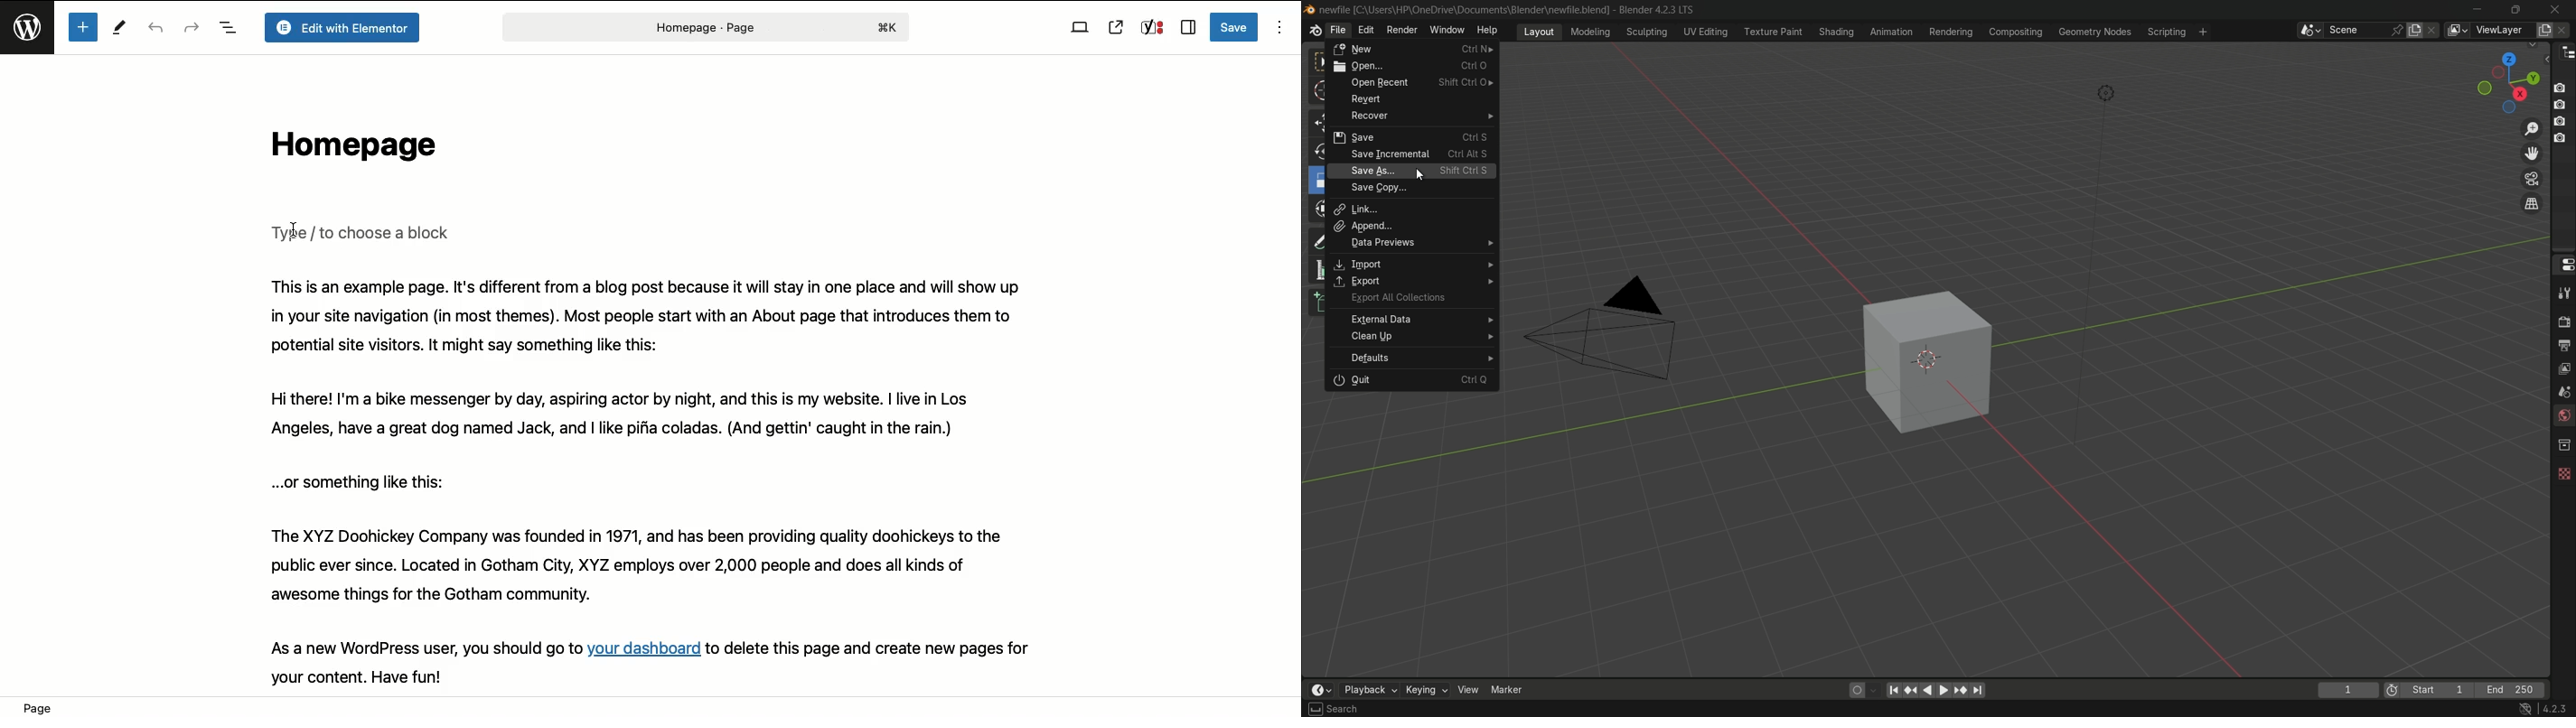  I want to click on export, so click(1411, 281).